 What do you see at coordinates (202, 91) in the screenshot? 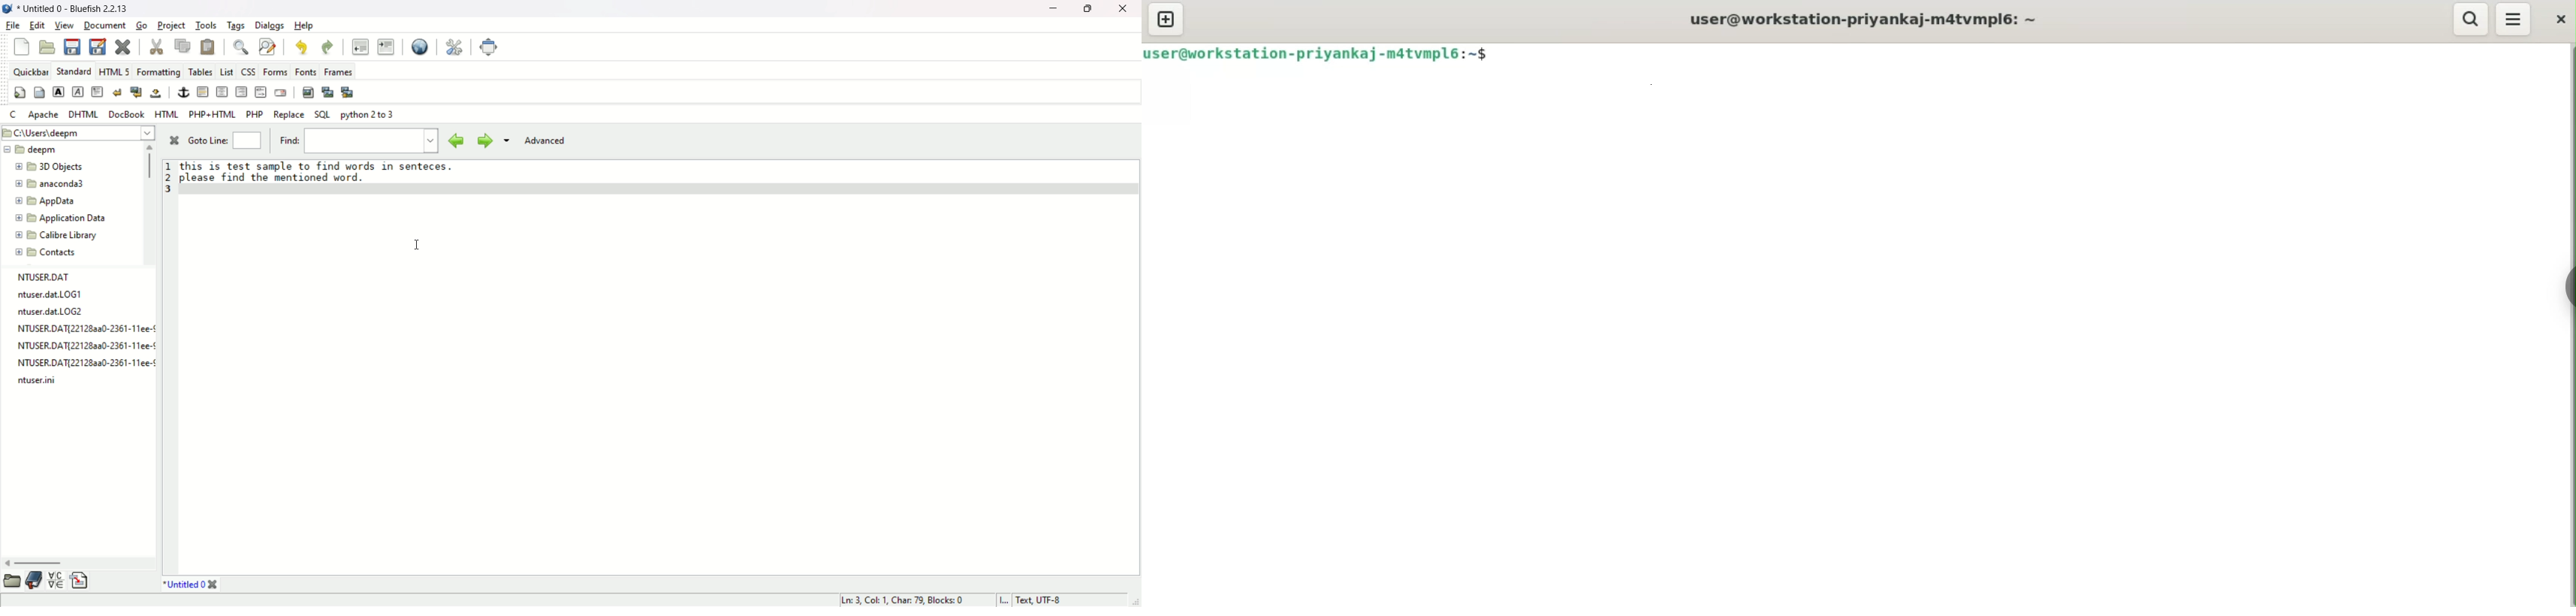
I see `horizontal rule` at bounding box center [202, 91].